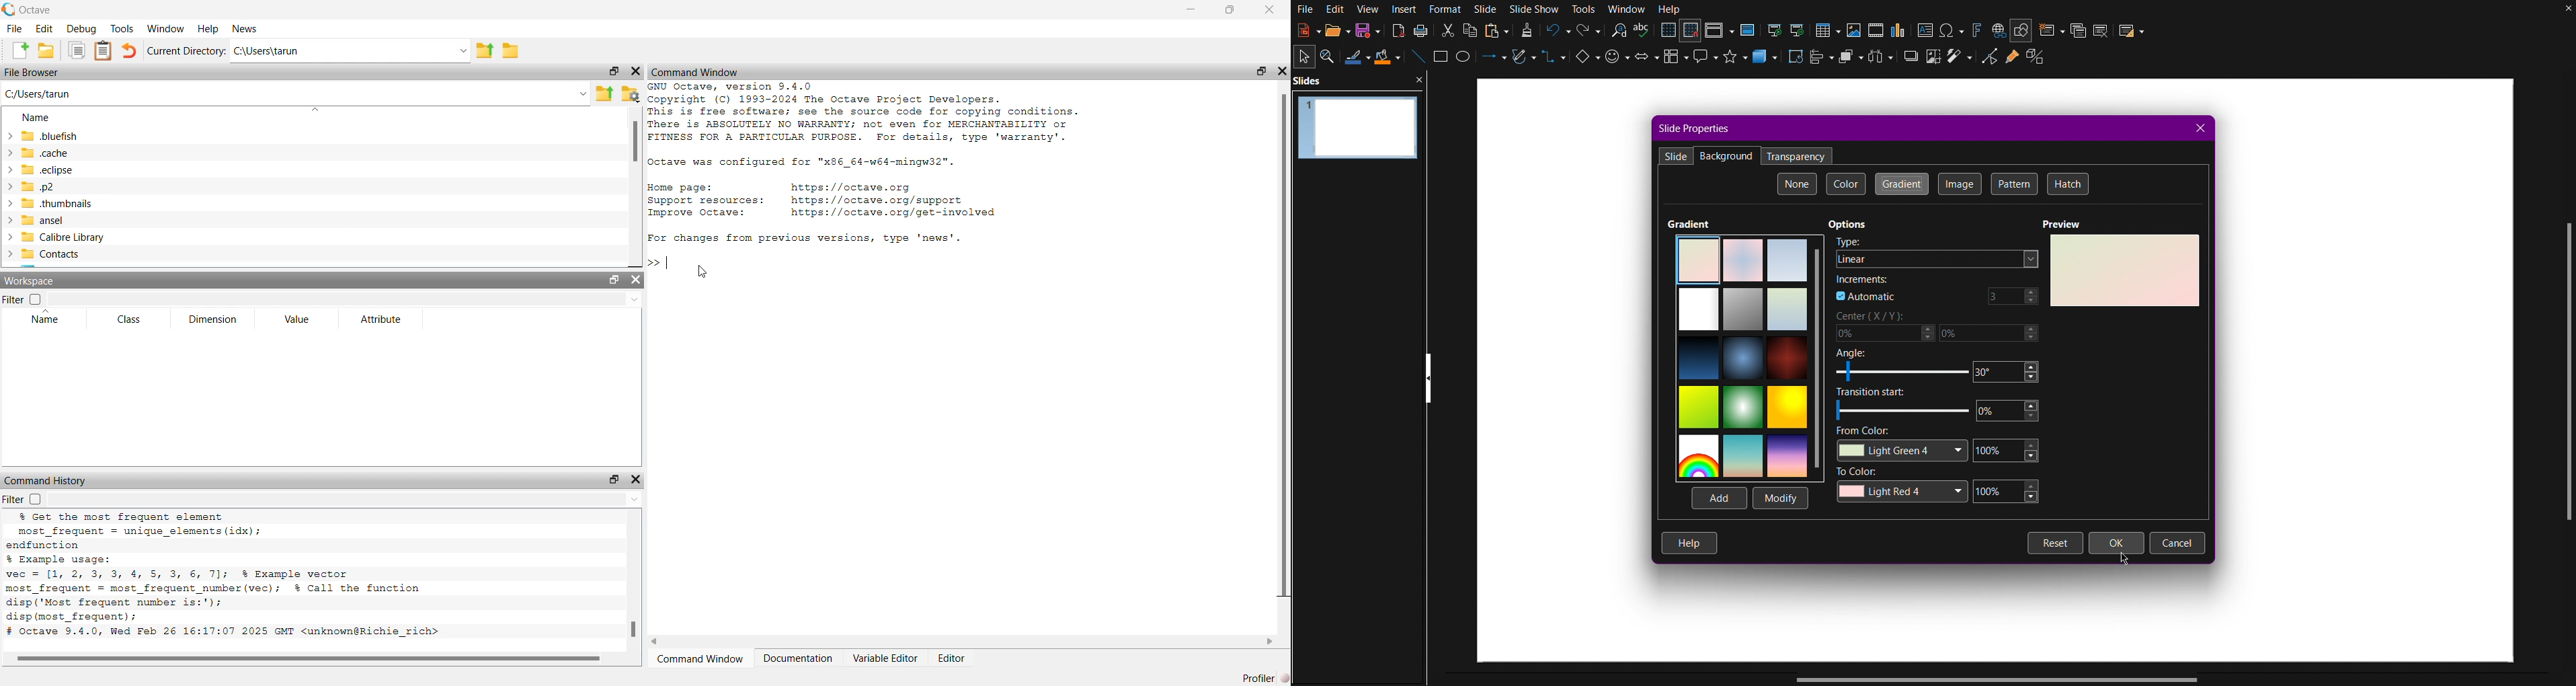  Describe the element at coordinates (1960, 184) in the screenshot. I see `Image` at that location.